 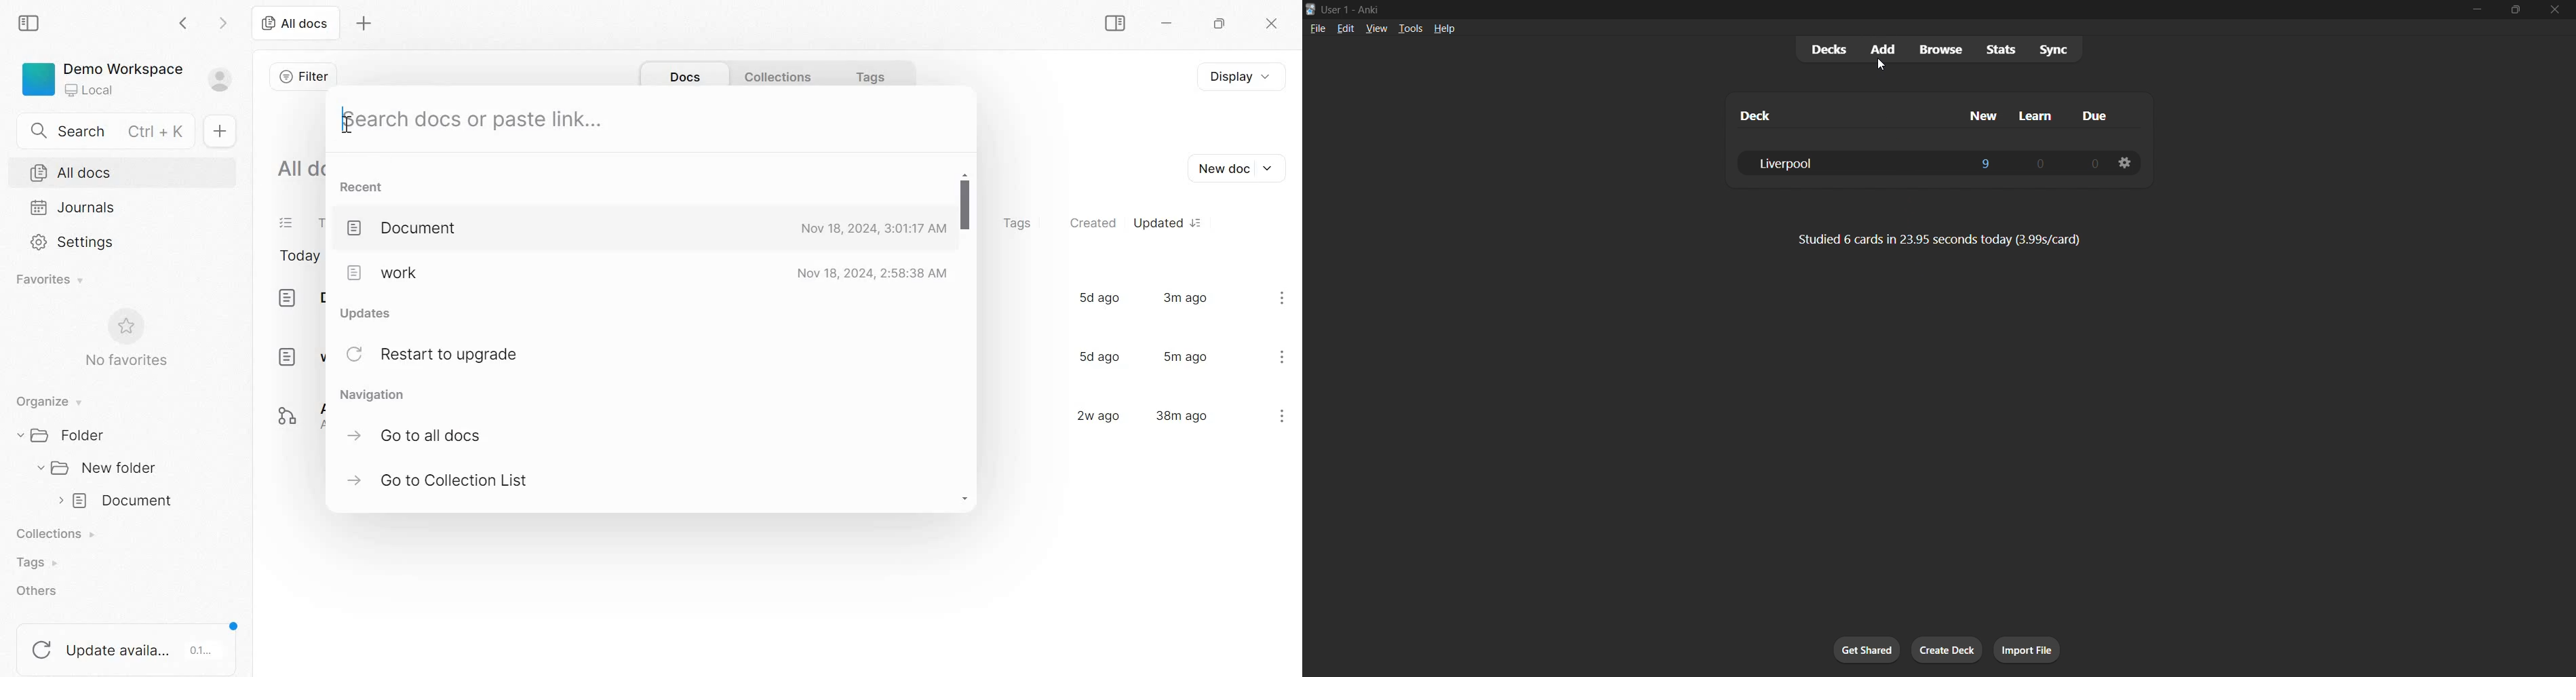 What do you see at coordinates (223, 22) in the screenshot?
I see `Go forward` at bounding box center [223, 22].